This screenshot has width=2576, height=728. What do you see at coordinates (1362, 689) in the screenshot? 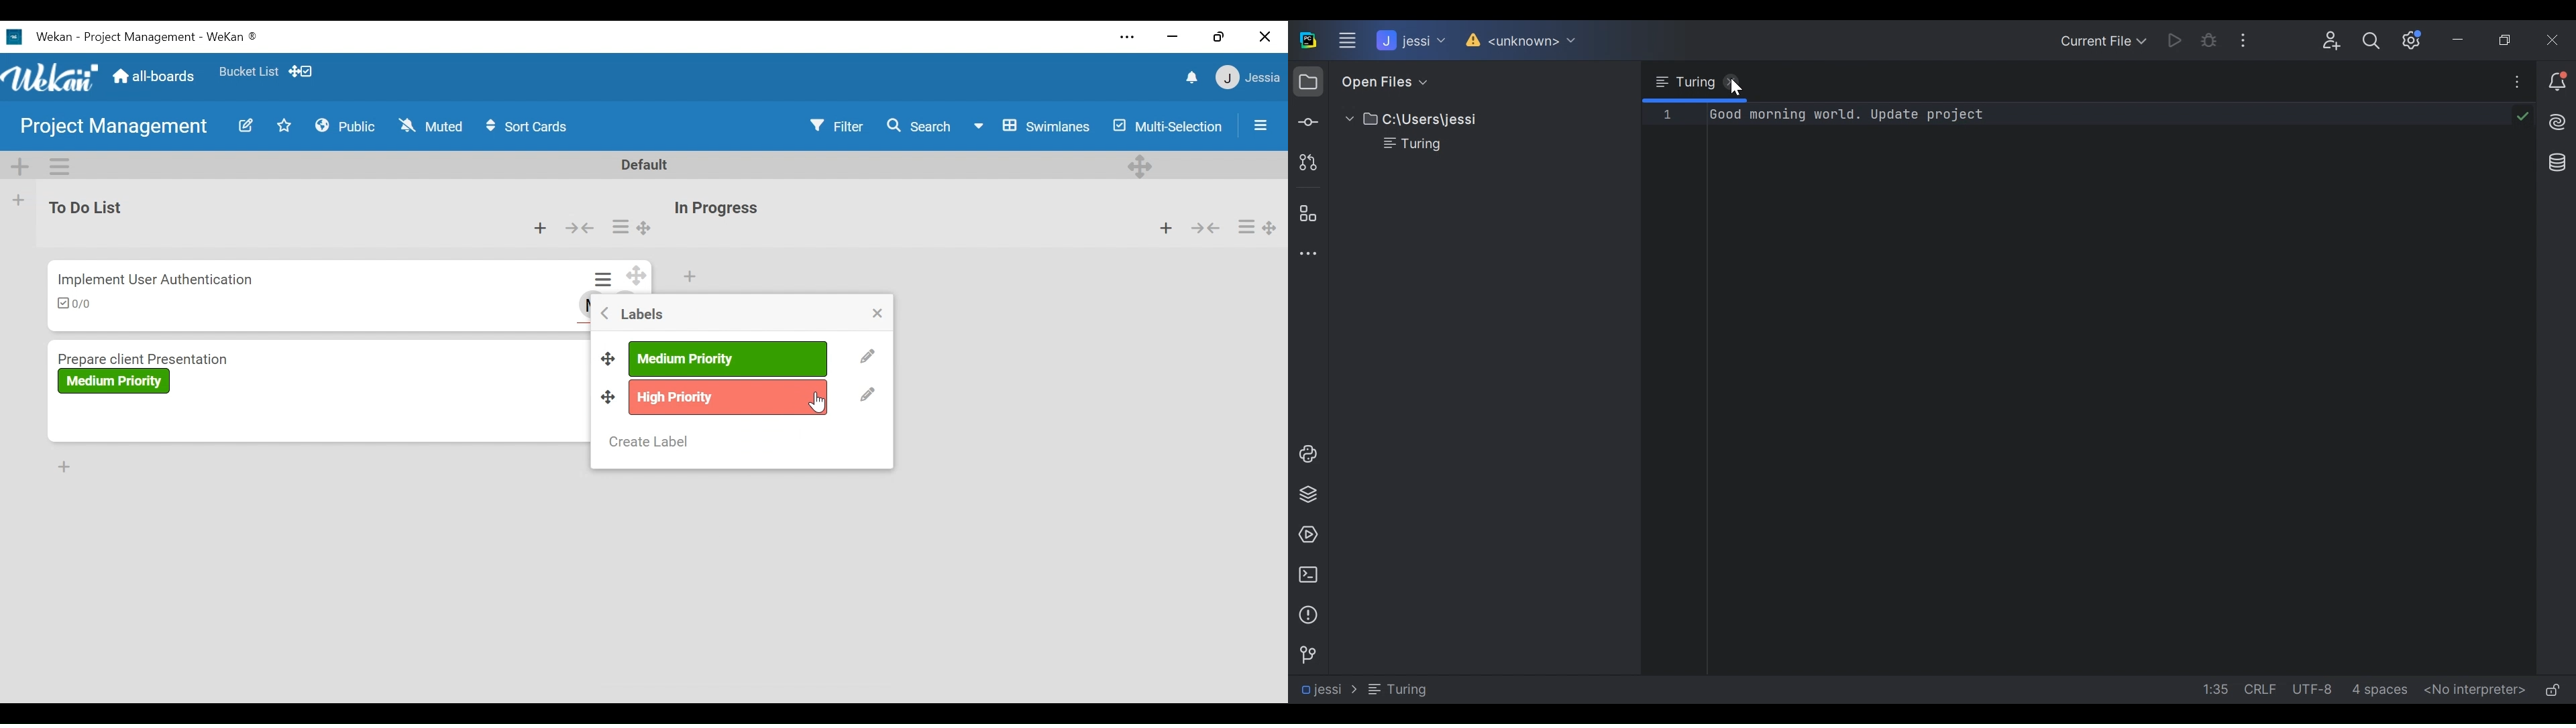
I see `Navigation` at bounding box center [1362, 689].